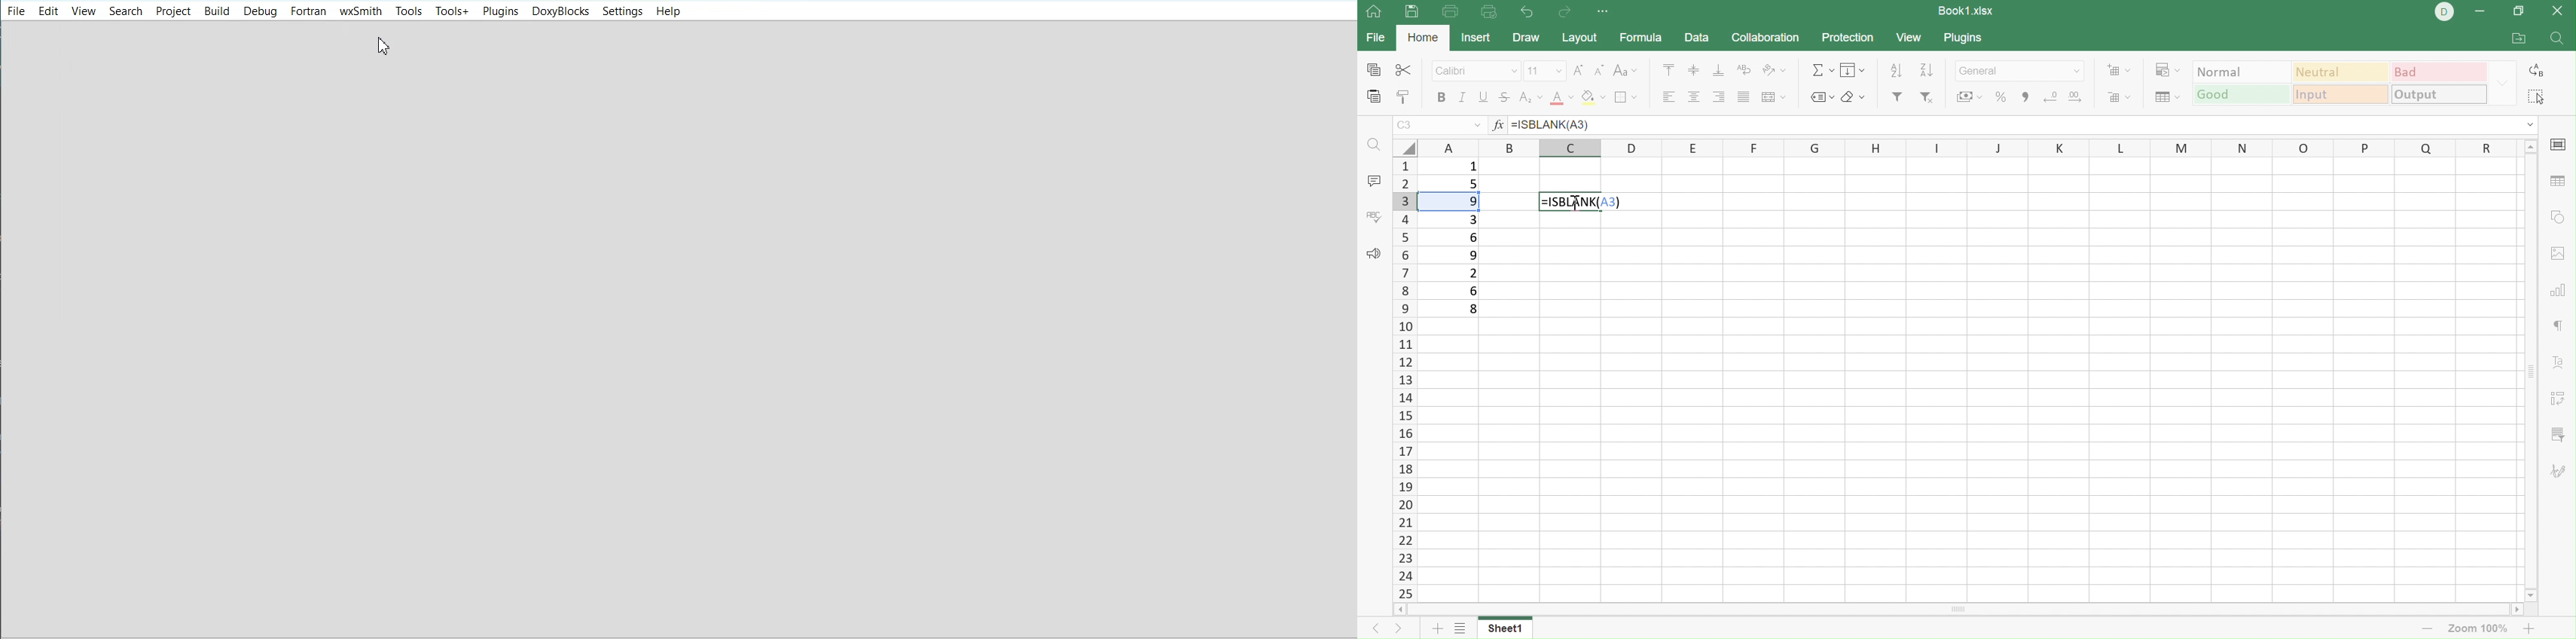 The image size is (2576, 644). What do you see at coordinates (1376, 38) in the screenshot?
I see `File` at bounding box center [1376, 38].